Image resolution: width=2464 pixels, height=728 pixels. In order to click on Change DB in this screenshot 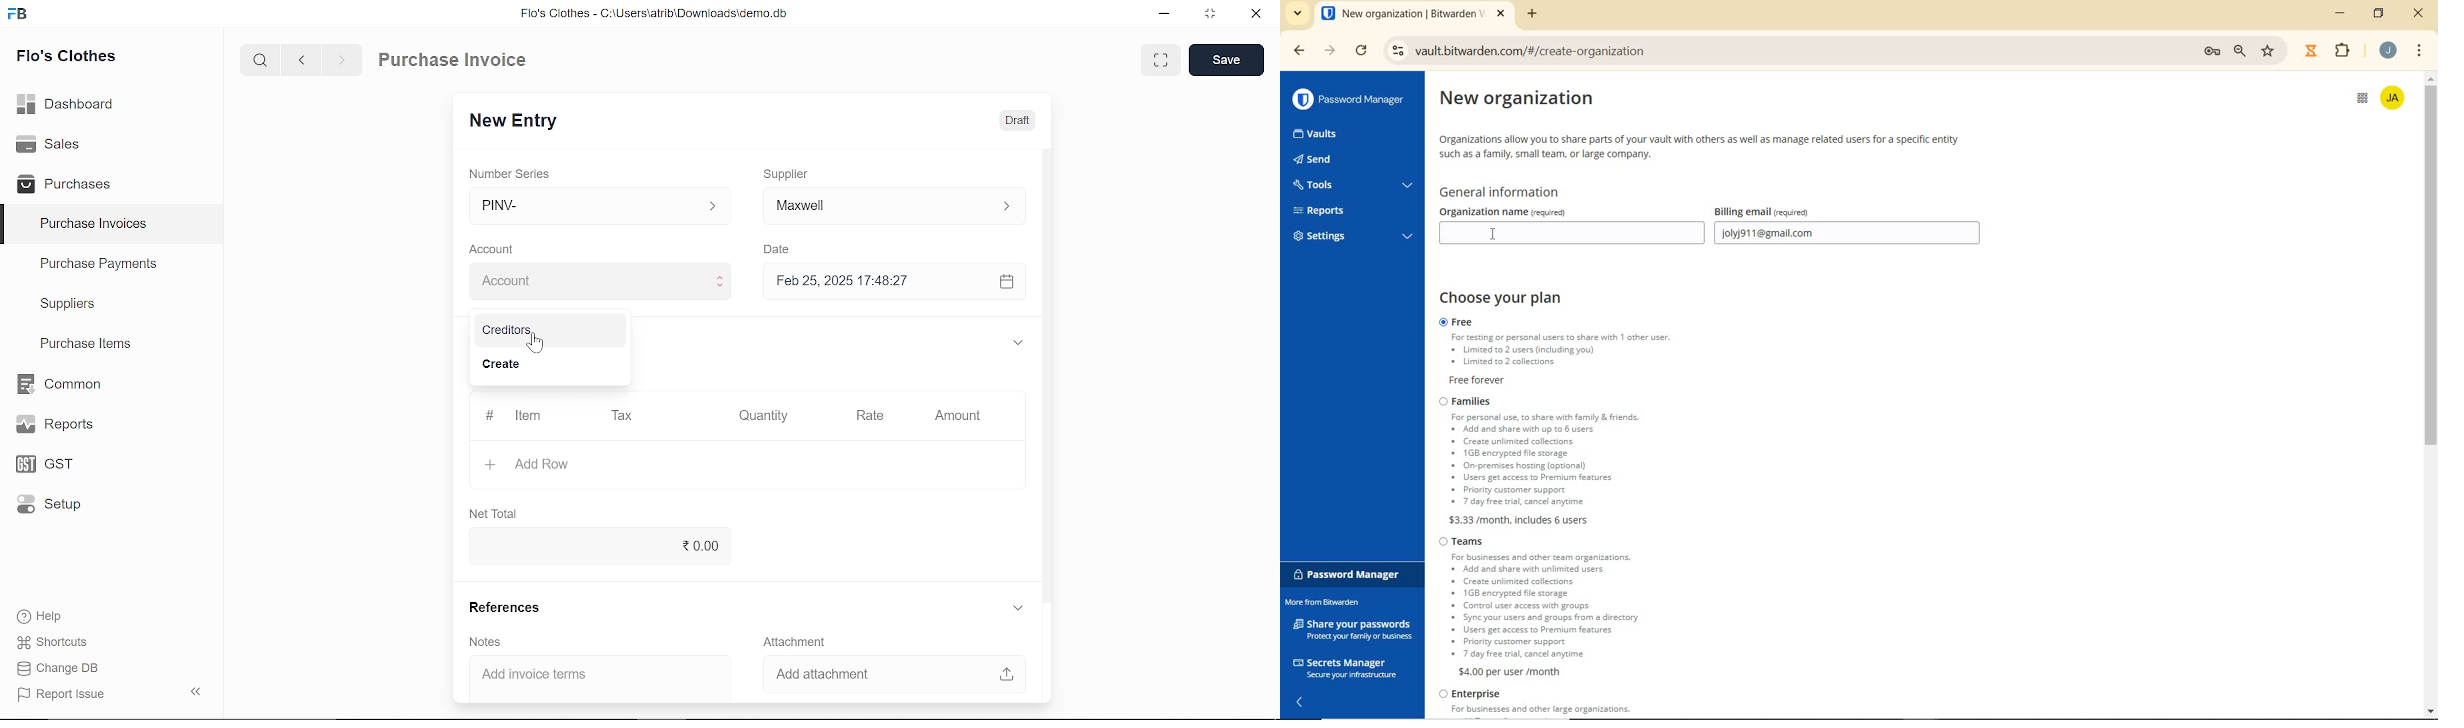, I will do `click(58, 670)`.